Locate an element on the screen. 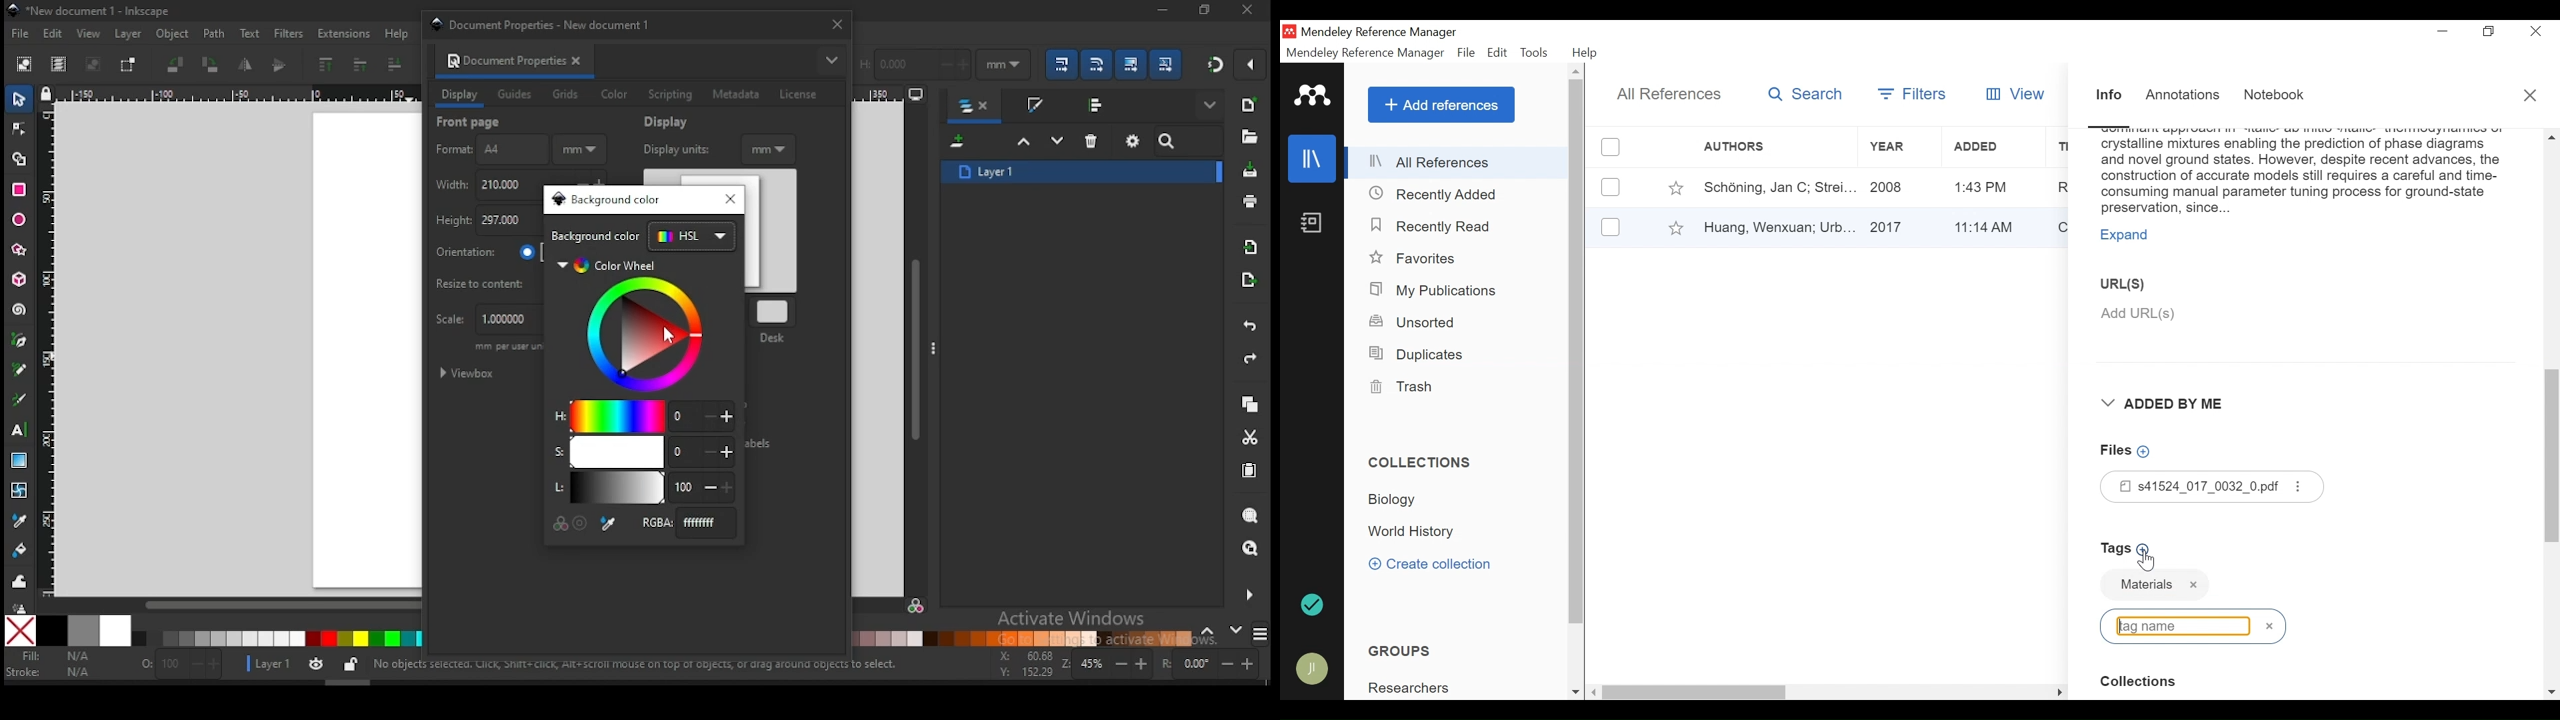 The height and width of the screenshot is (728, 2576). Vertical Scroll bar is located at coordinates (1697, 693).